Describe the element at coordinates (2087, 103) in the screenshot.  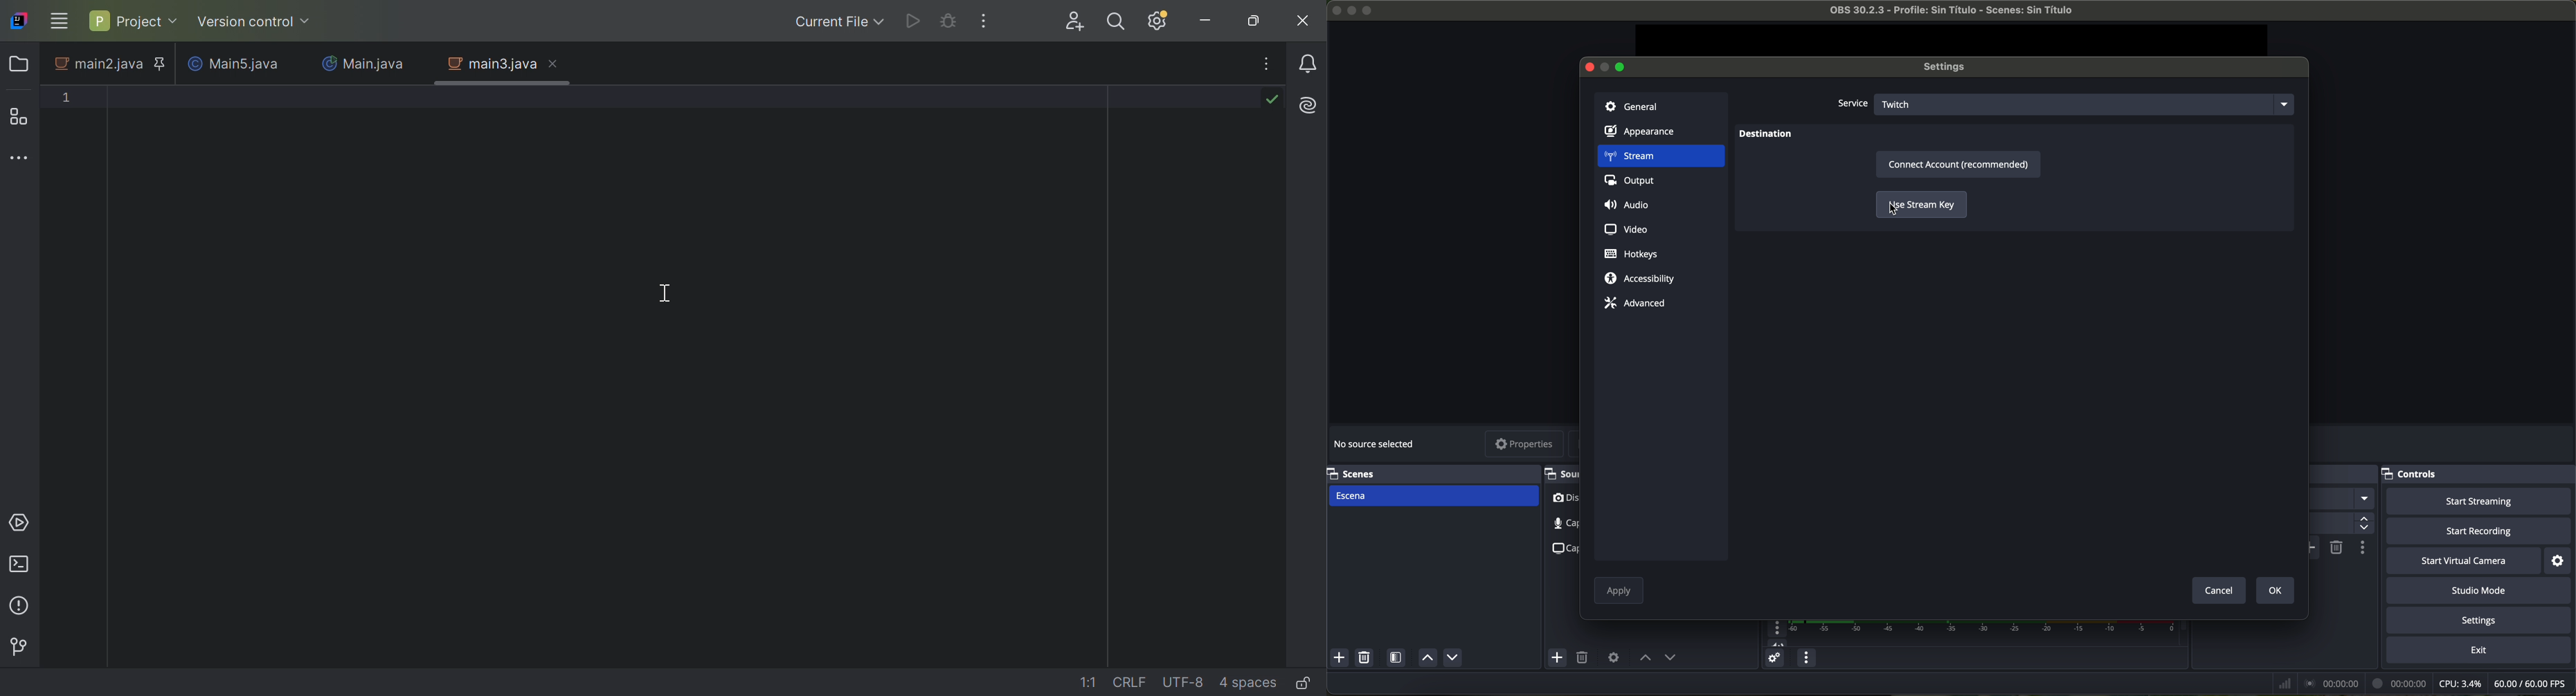
I see `Twitch` at that location.